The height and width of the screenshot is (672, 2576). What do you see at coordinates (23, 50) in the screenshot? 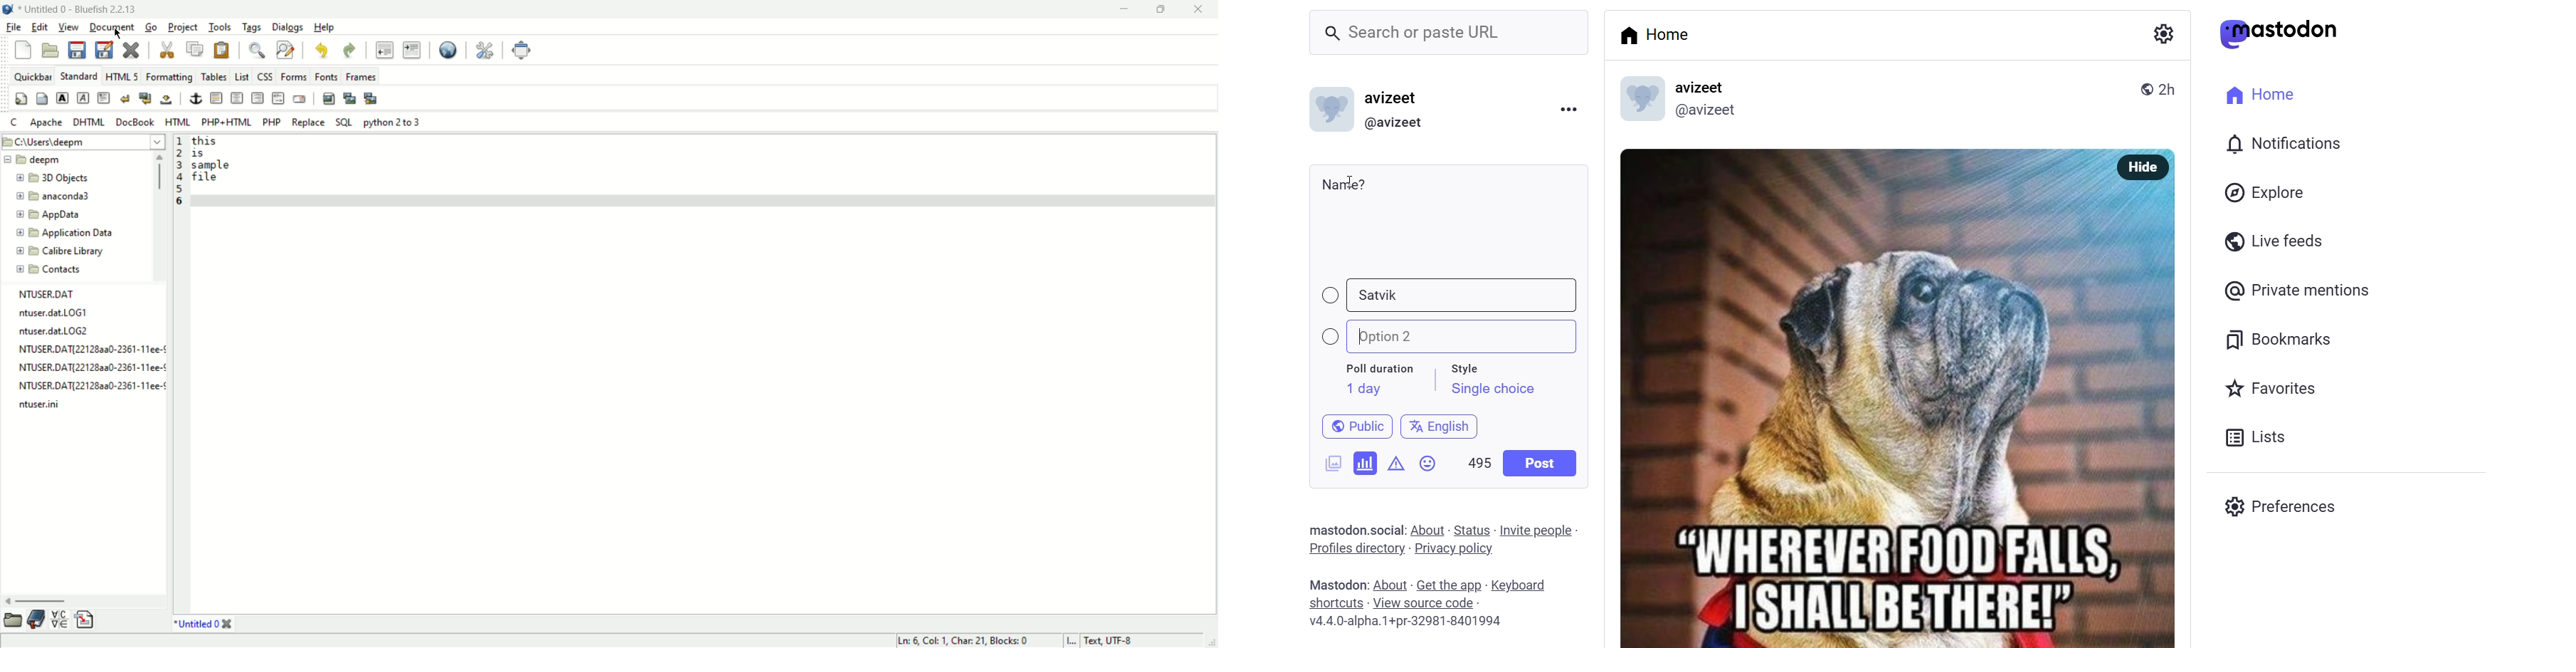
I see `new` at bounding box center [23, 50].